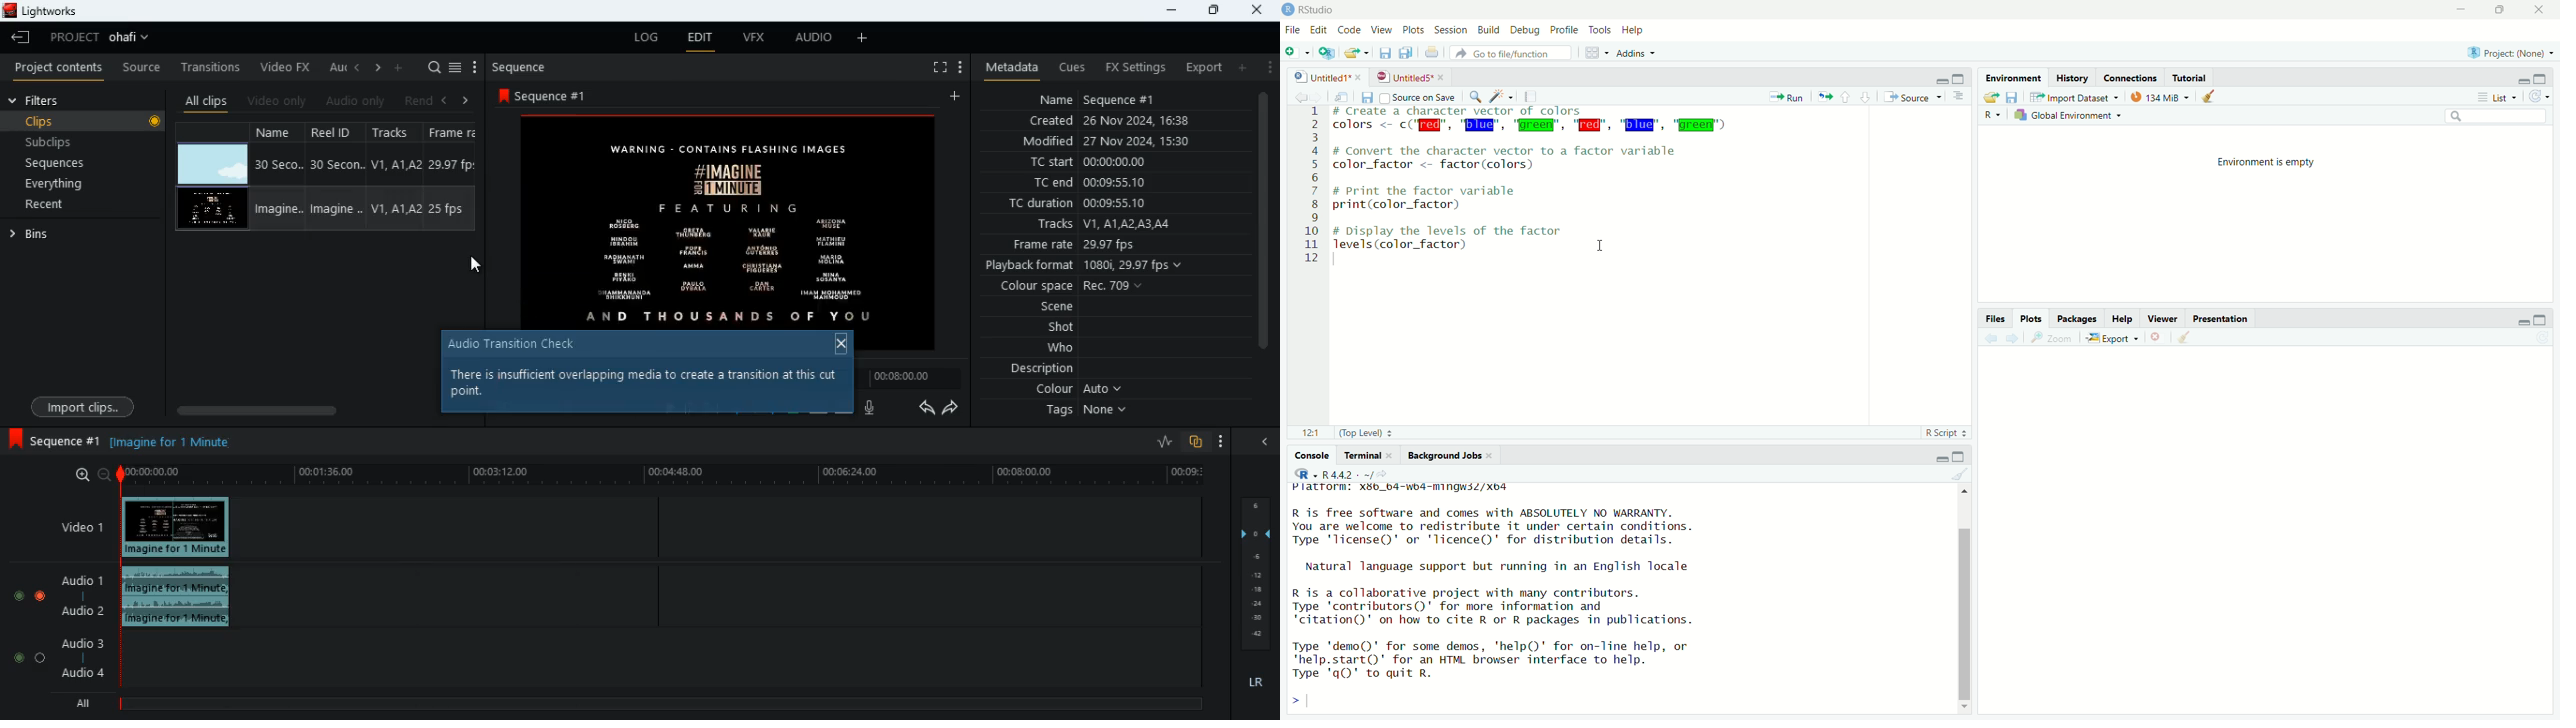  What do you see at coordinates (1403, 76) in the screenshot?
I see `untitled5` at bounding box center [1403, 76].